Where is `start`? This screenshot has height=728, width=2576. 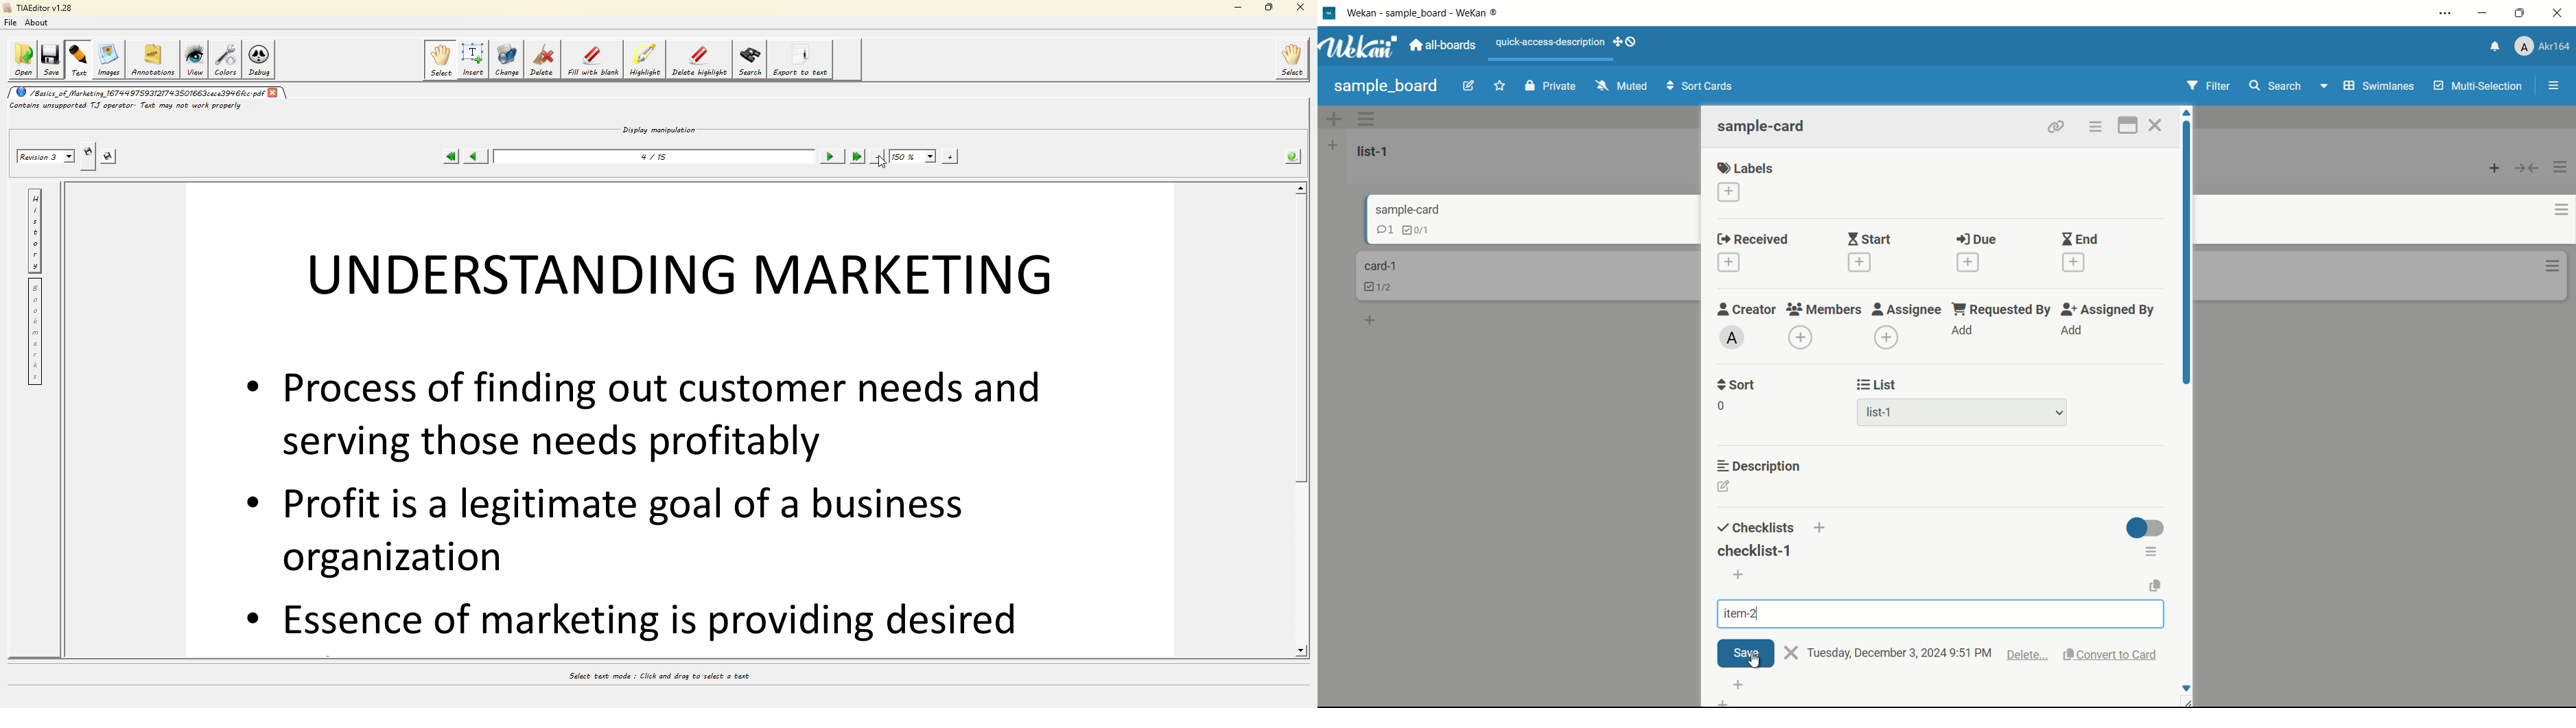 start is located at coordinates (1871, 239).